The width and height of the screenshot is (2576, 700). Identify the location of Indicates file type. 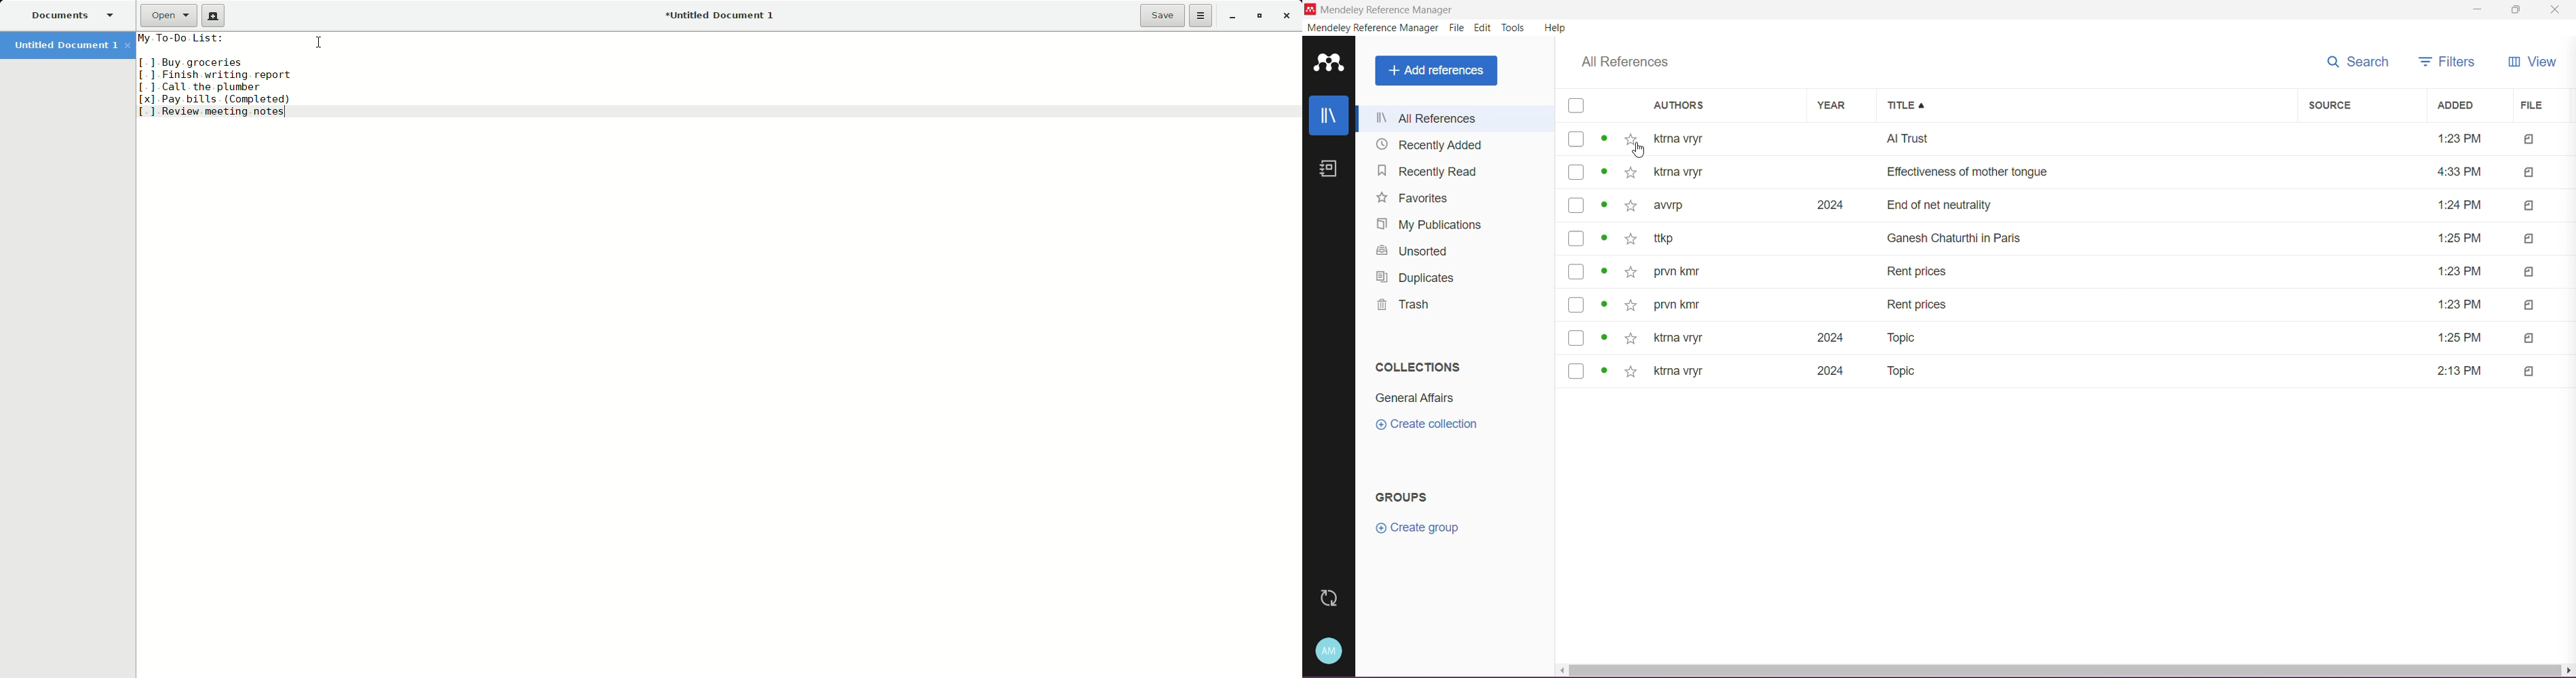
(2530, 140).